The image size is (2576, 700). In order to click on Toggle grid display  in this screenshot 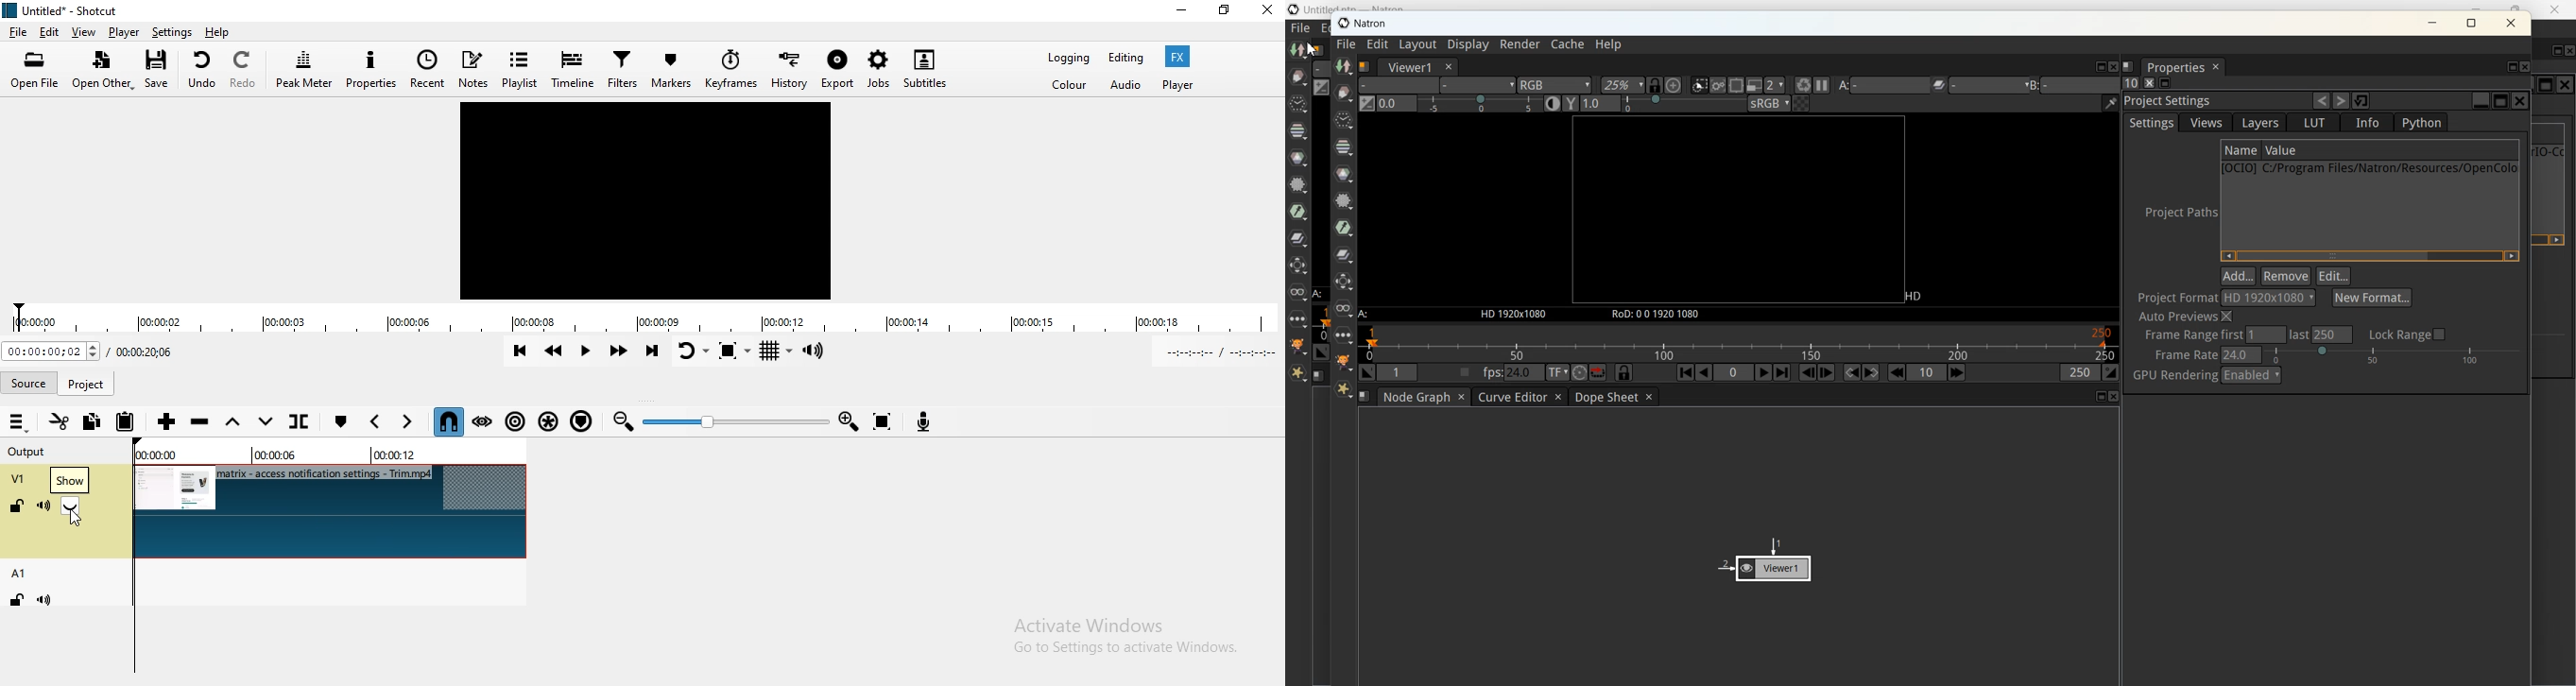, I will do `click(777, 351)`.